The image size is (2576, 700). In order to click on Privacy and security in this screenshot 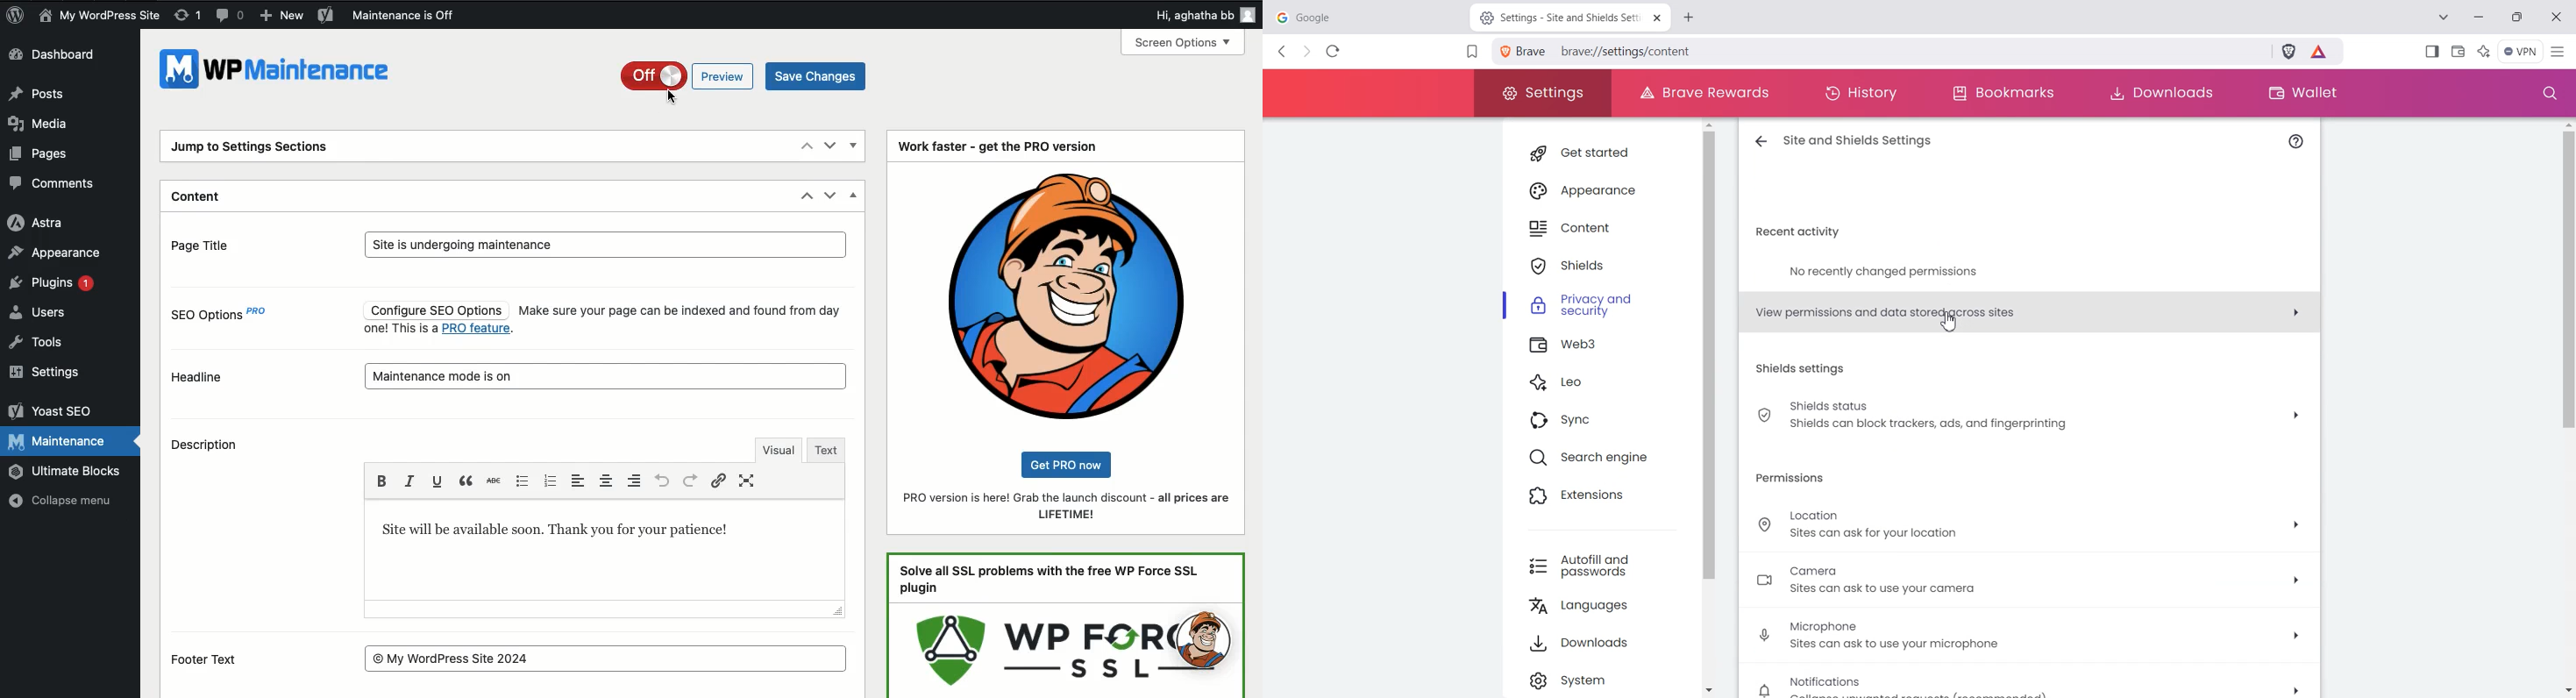, I will do `click(1601, 308)`.